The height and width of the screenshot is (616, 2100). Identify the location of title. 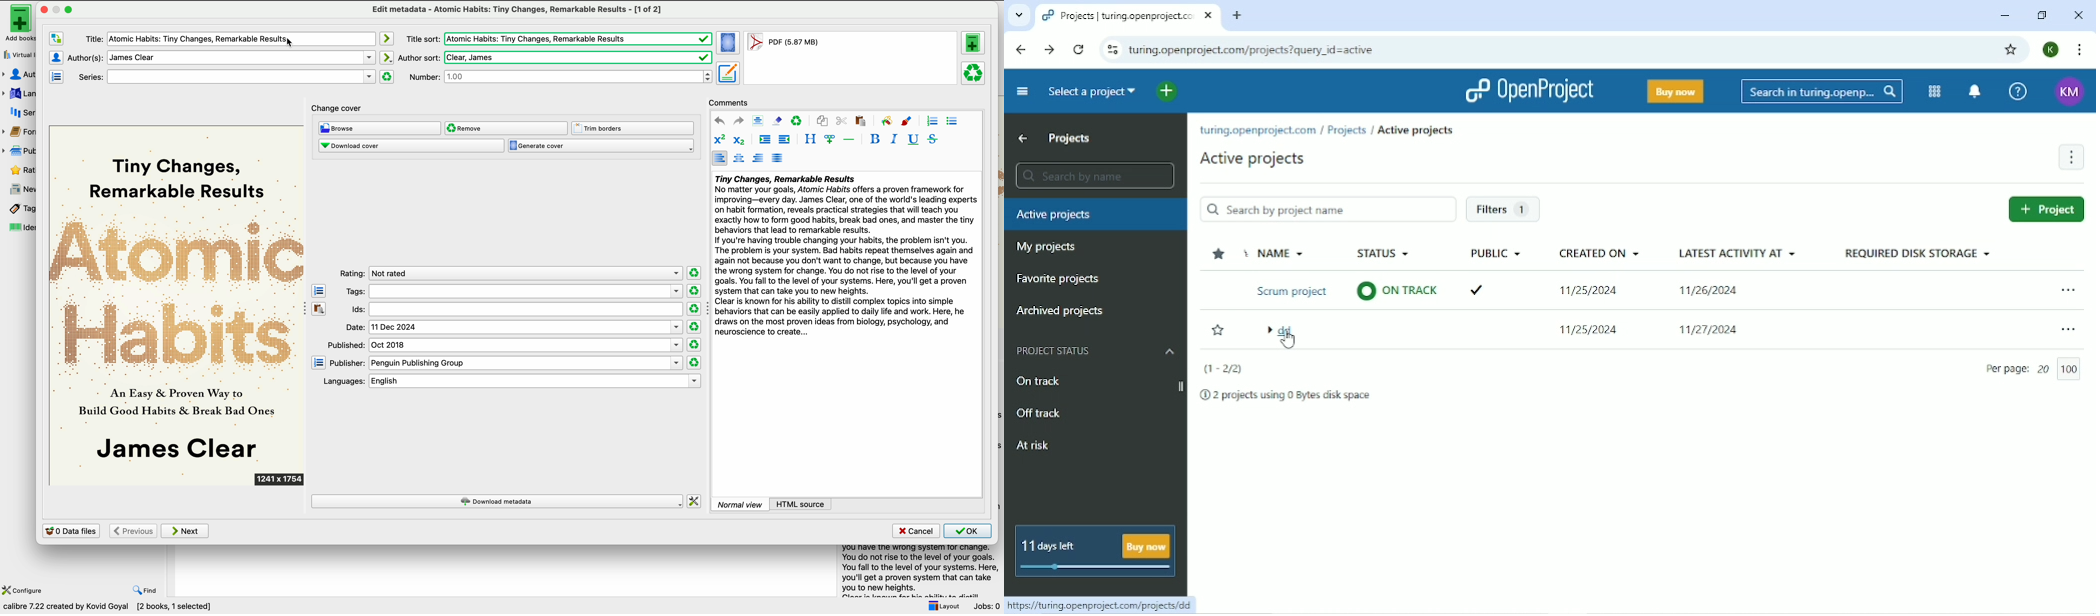
(226, 38).